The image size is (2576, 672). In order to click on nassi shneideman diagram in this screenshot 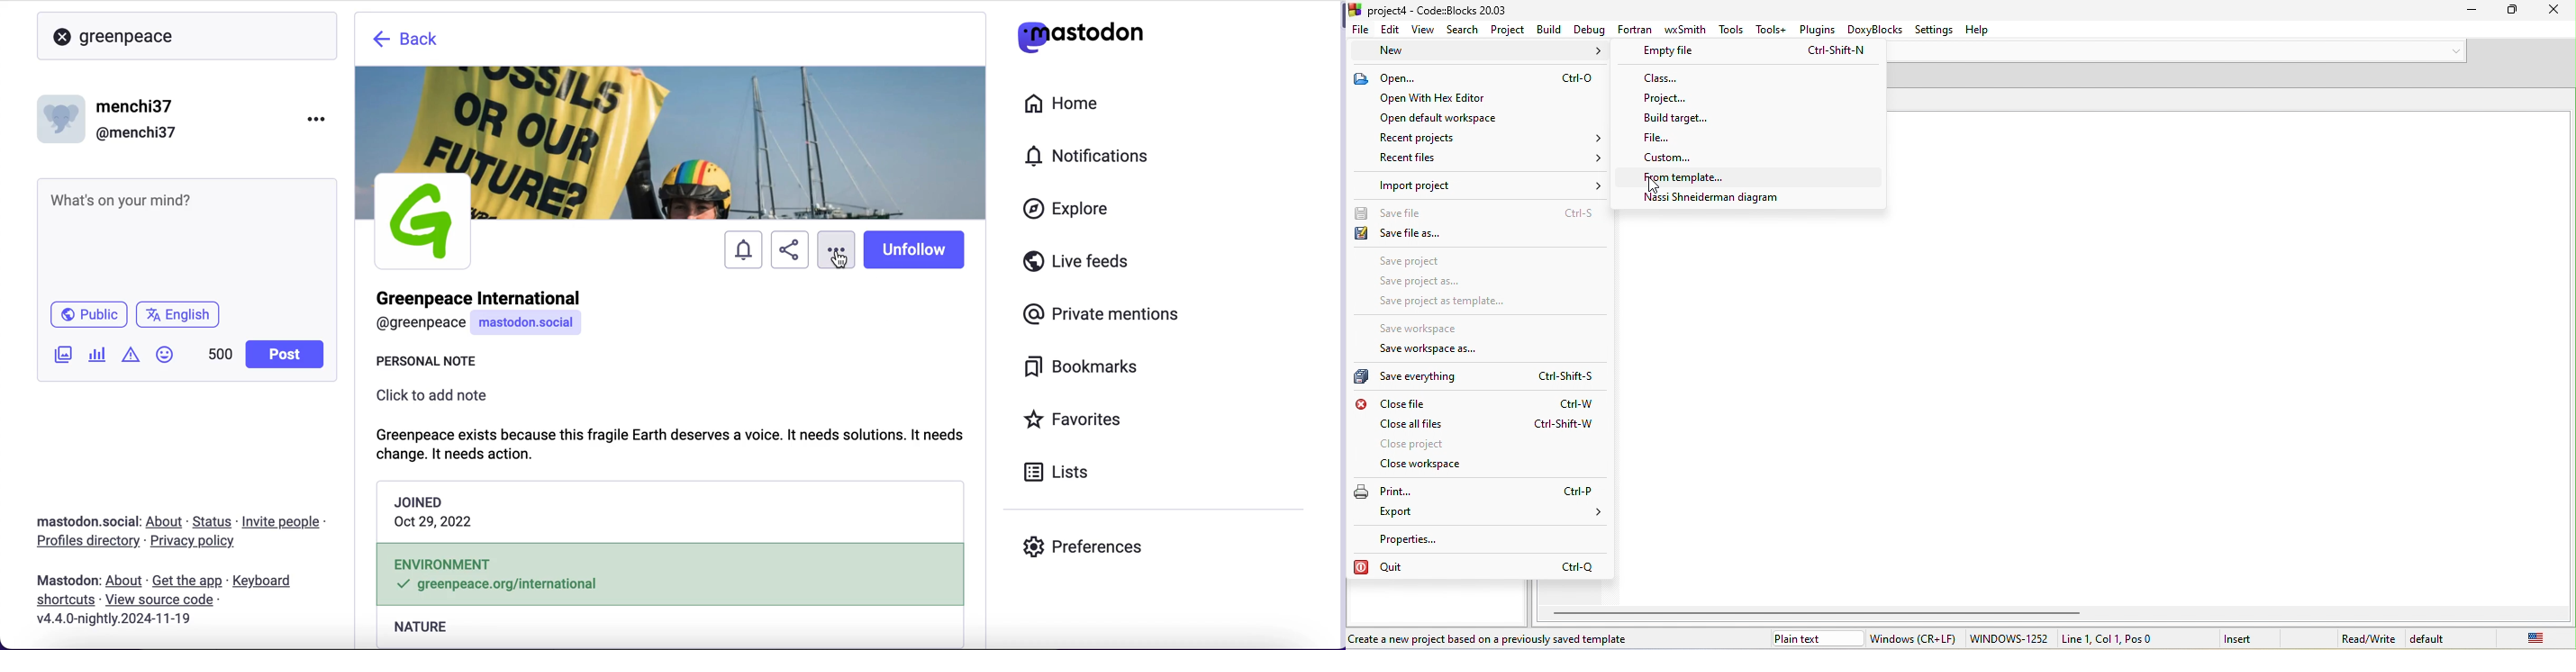, I will do `click(1710, 197)`.